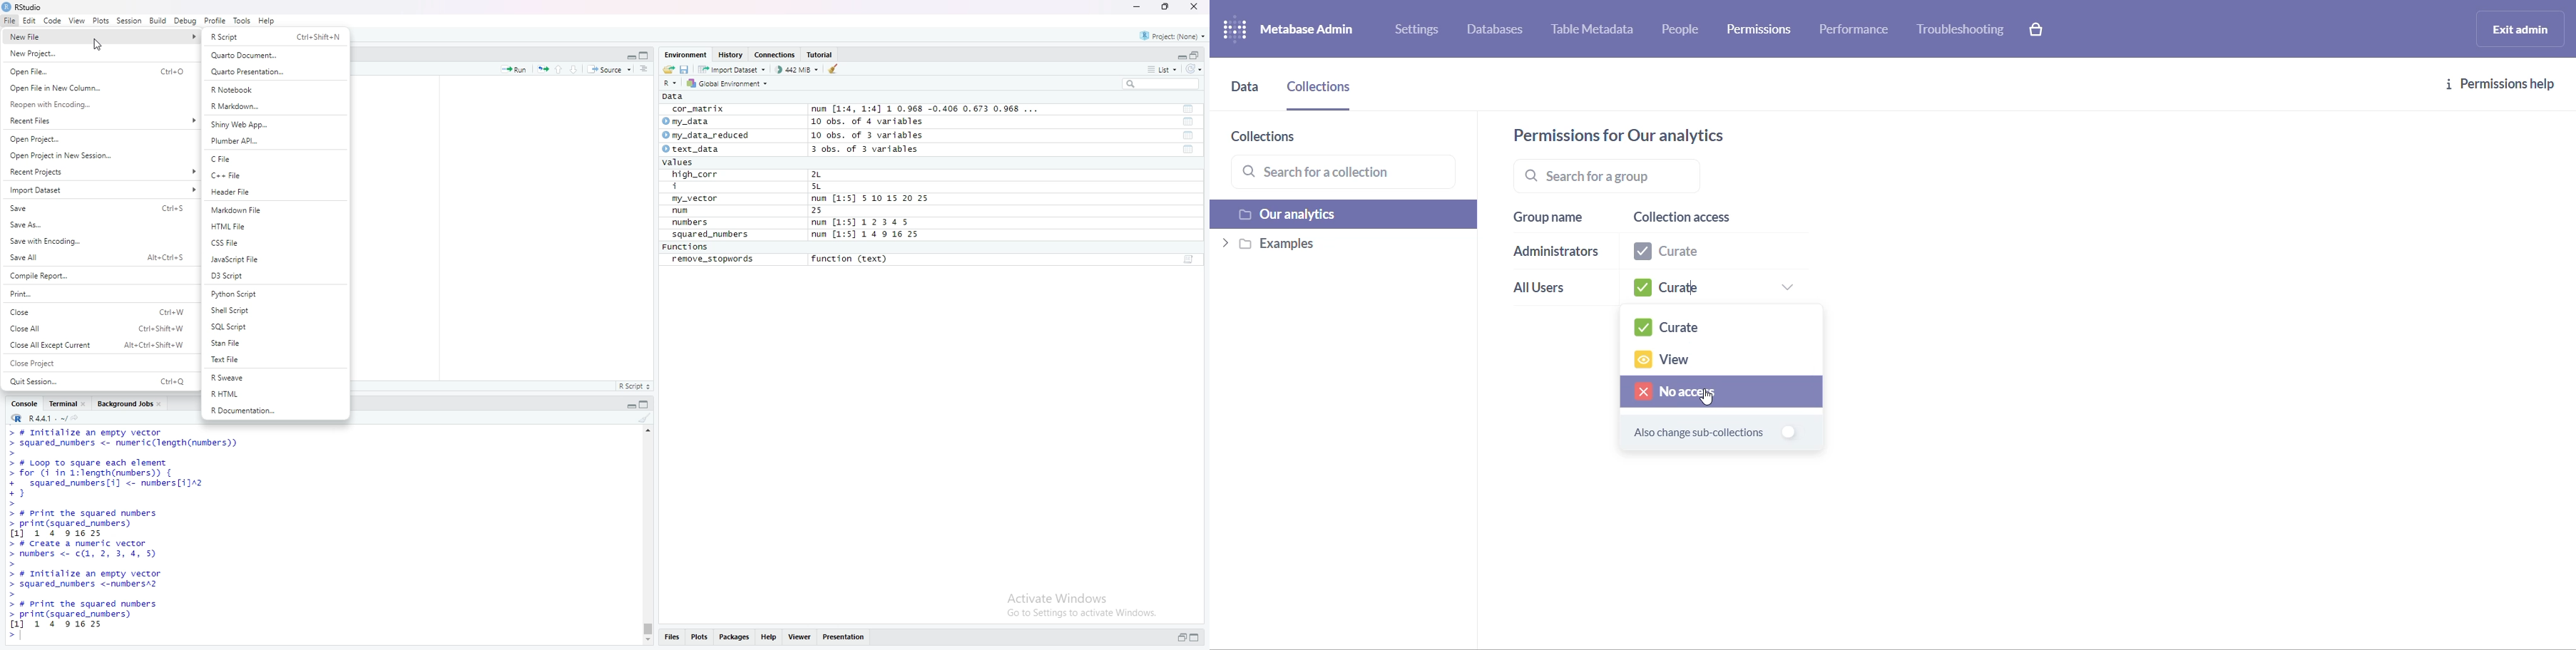 The width and height of the screenshot is (2576, 672). Describe the element at coordinates (562, 69) in the screenshot. I see `Up` at that location.